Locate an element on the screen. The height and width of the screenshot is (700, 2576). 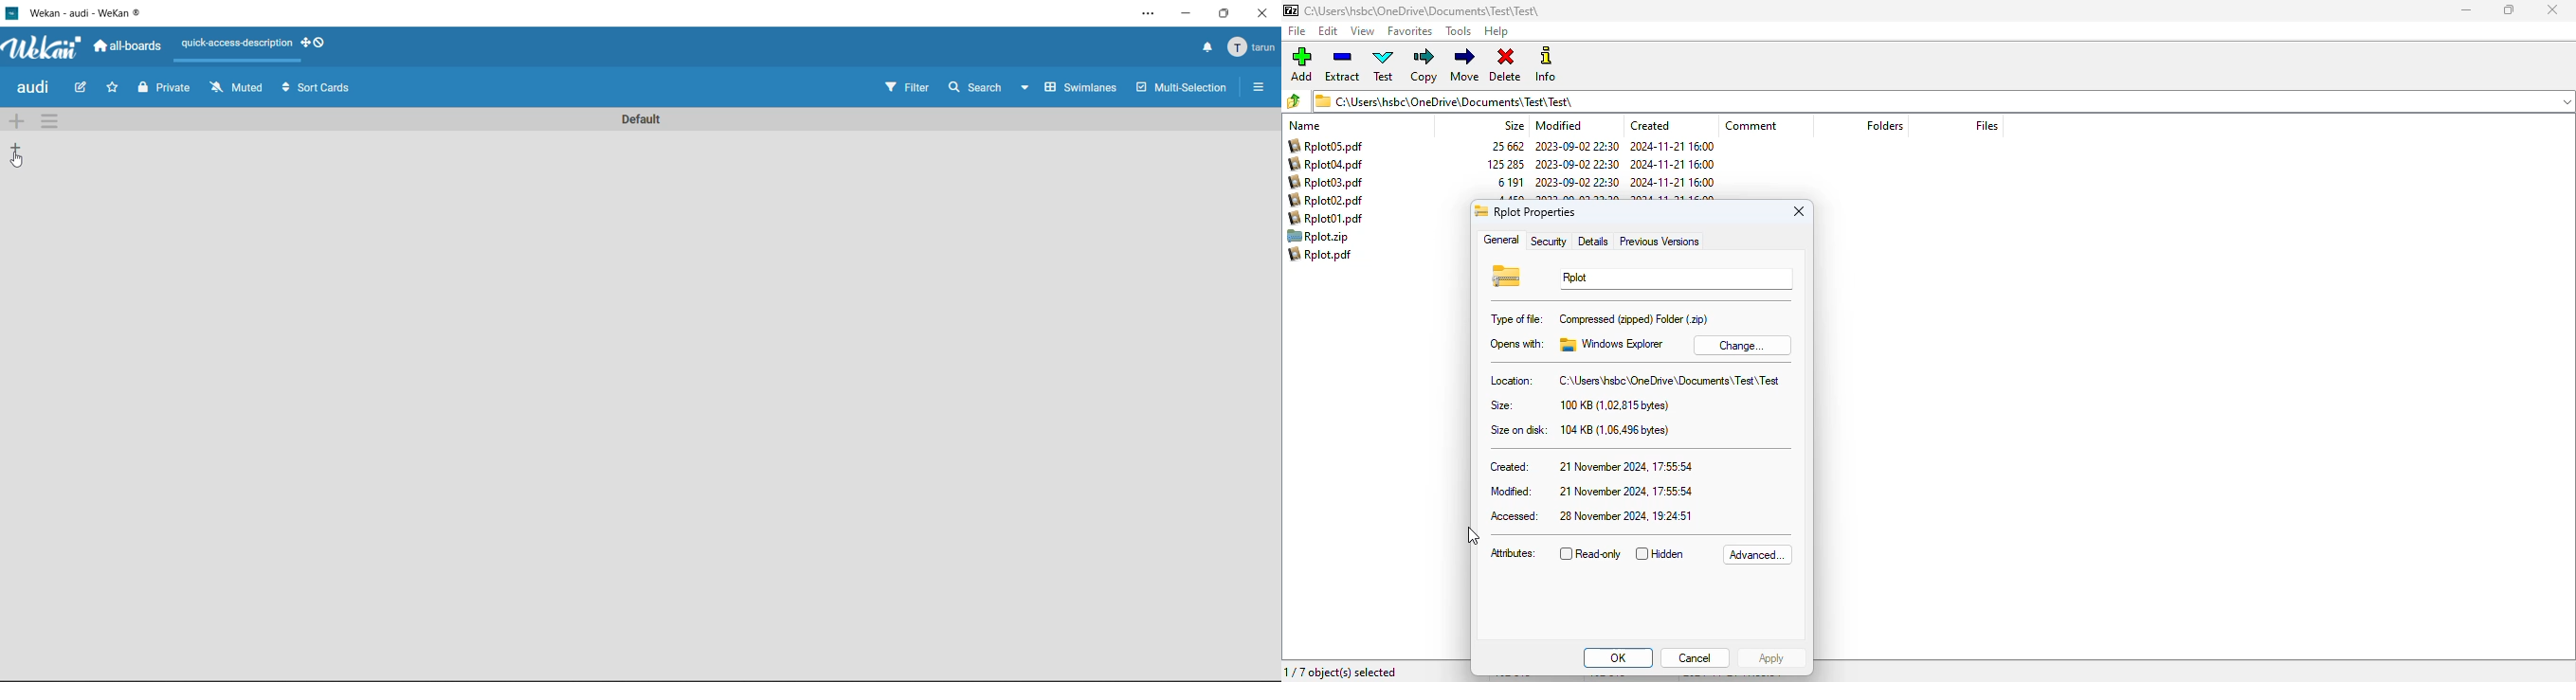
Down-arrow is located at coordinates (1024, 87).